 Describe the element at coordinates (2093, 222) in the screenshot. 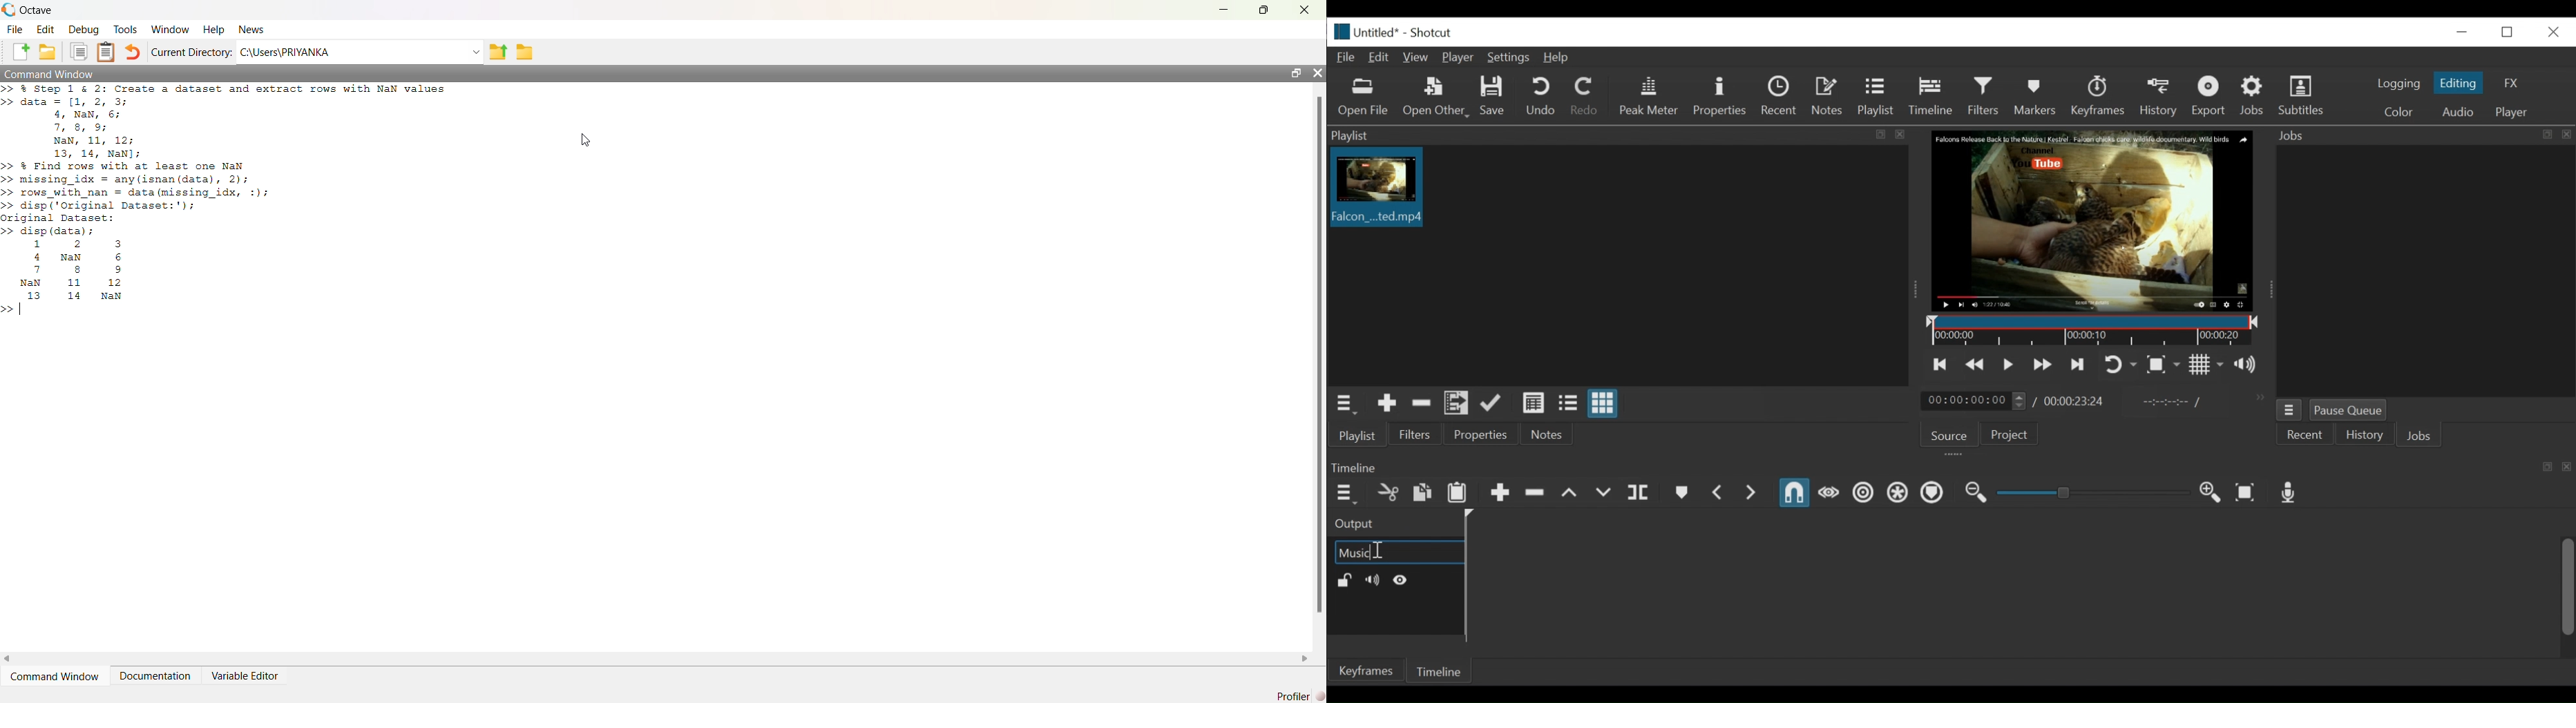

I see `Media Viewer` at that location.